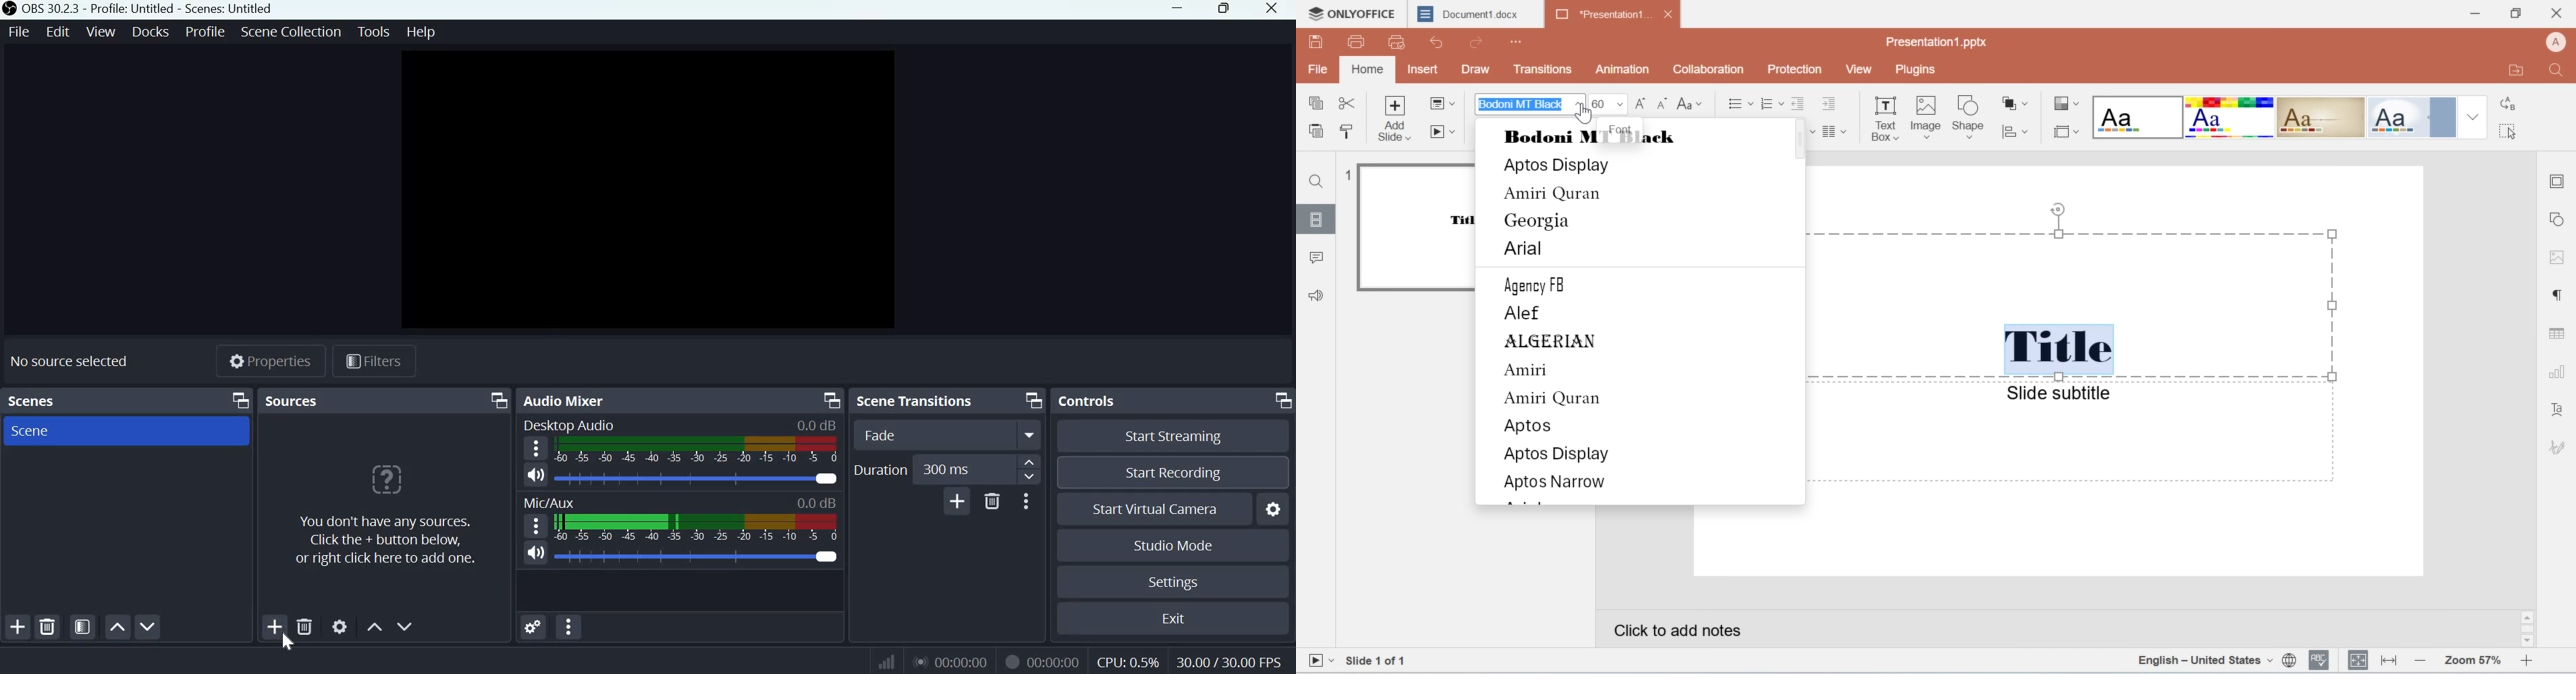 The width and height of the screenshot is (2576, 700). What do you see at coordinates (137, 9) in the screenshot?
I see `OBS 30.2.3 - Profile: Untitled - Scenes: Untitled` at bounding box center [137, 9].